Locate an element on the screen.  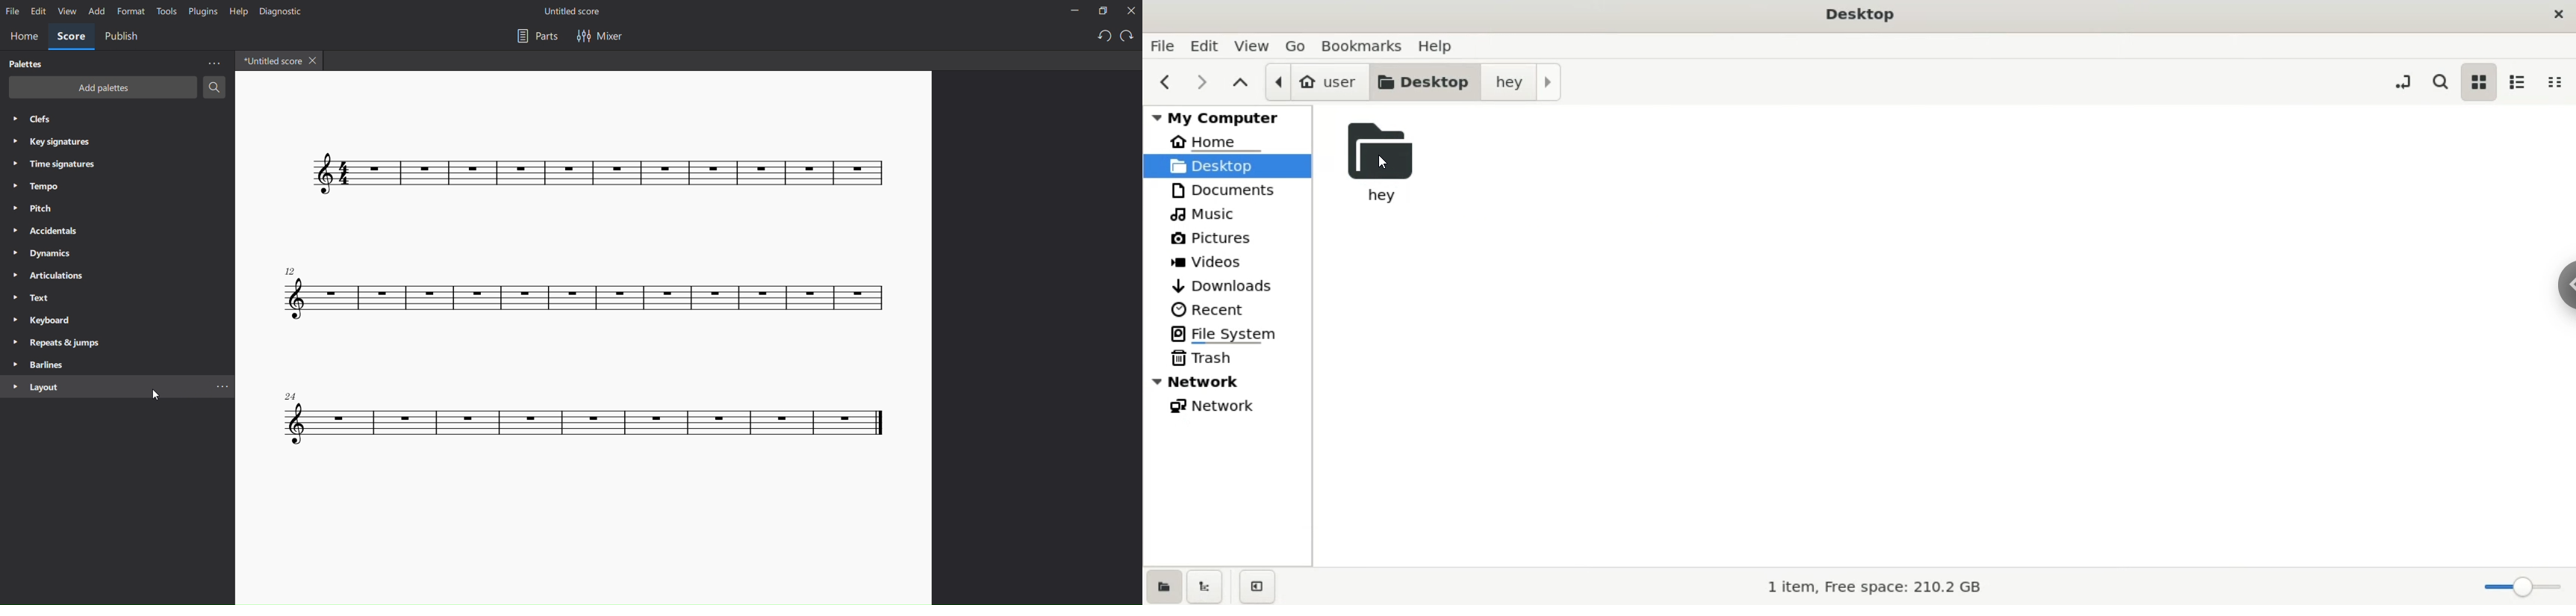
parts is located at coordinates (533, 36).